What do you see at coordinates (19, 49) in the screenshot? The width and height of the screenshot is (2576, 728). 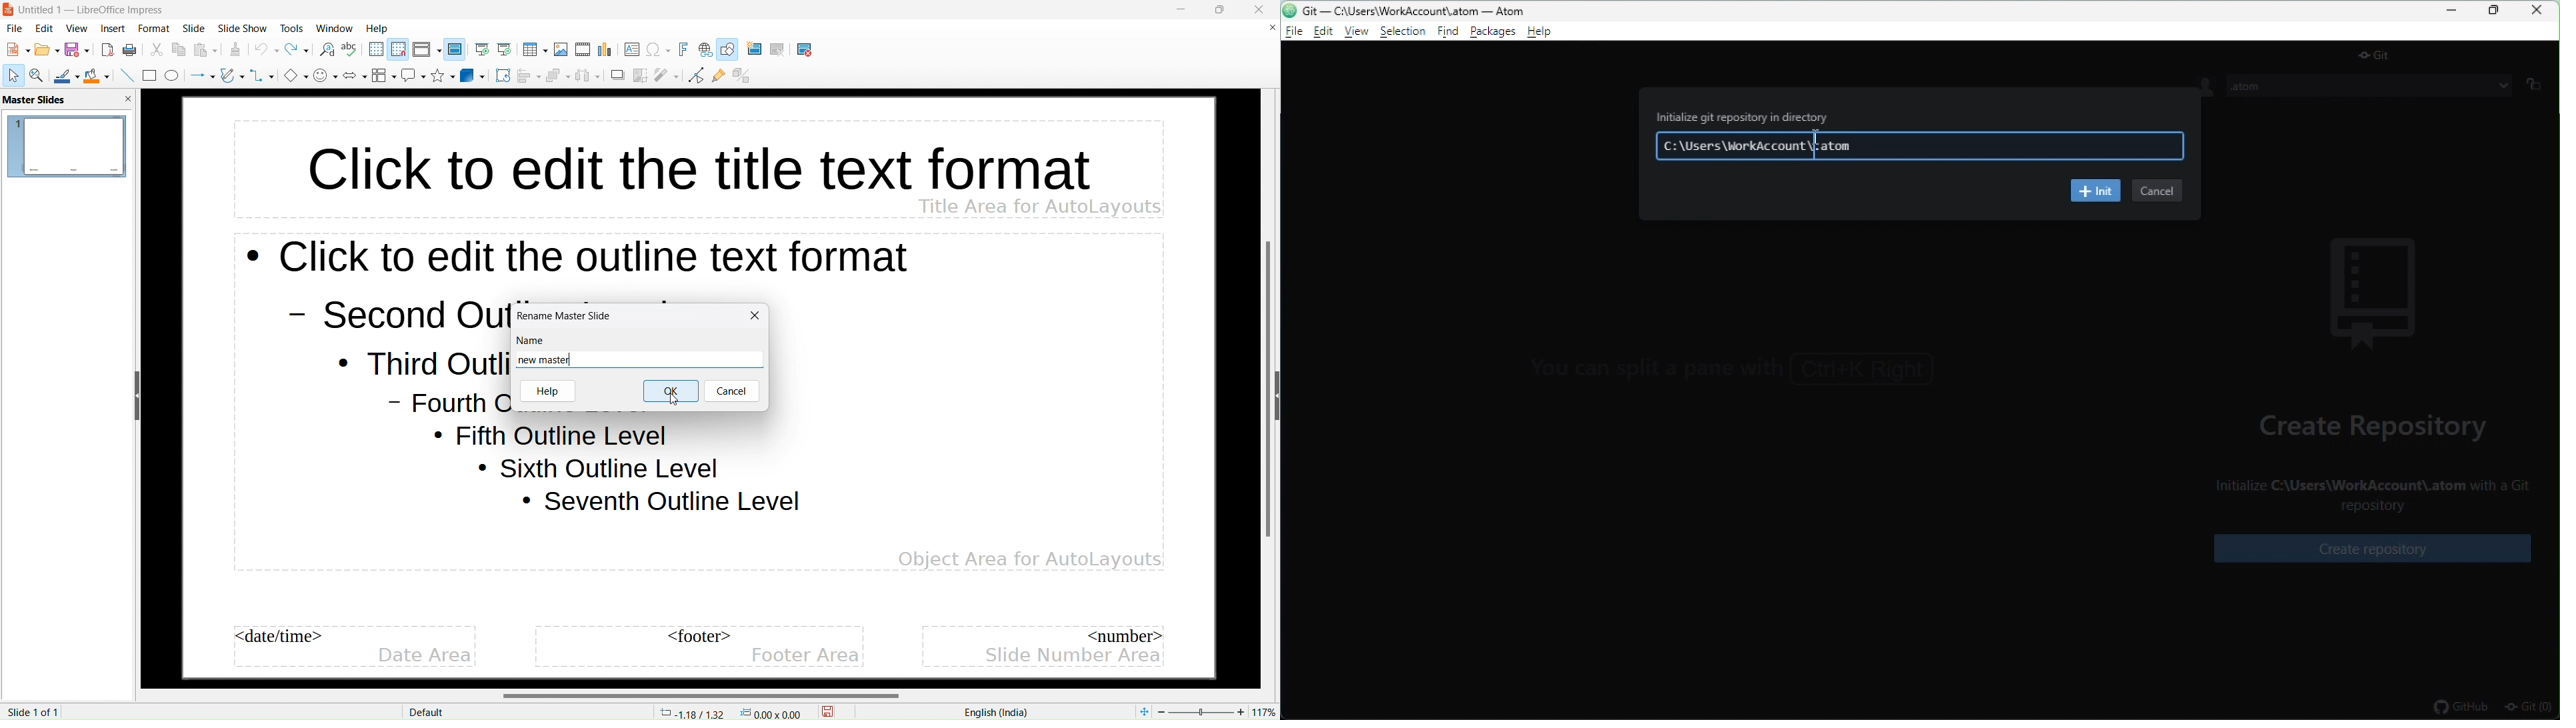 I see `new` at bounding box center [19, 49].